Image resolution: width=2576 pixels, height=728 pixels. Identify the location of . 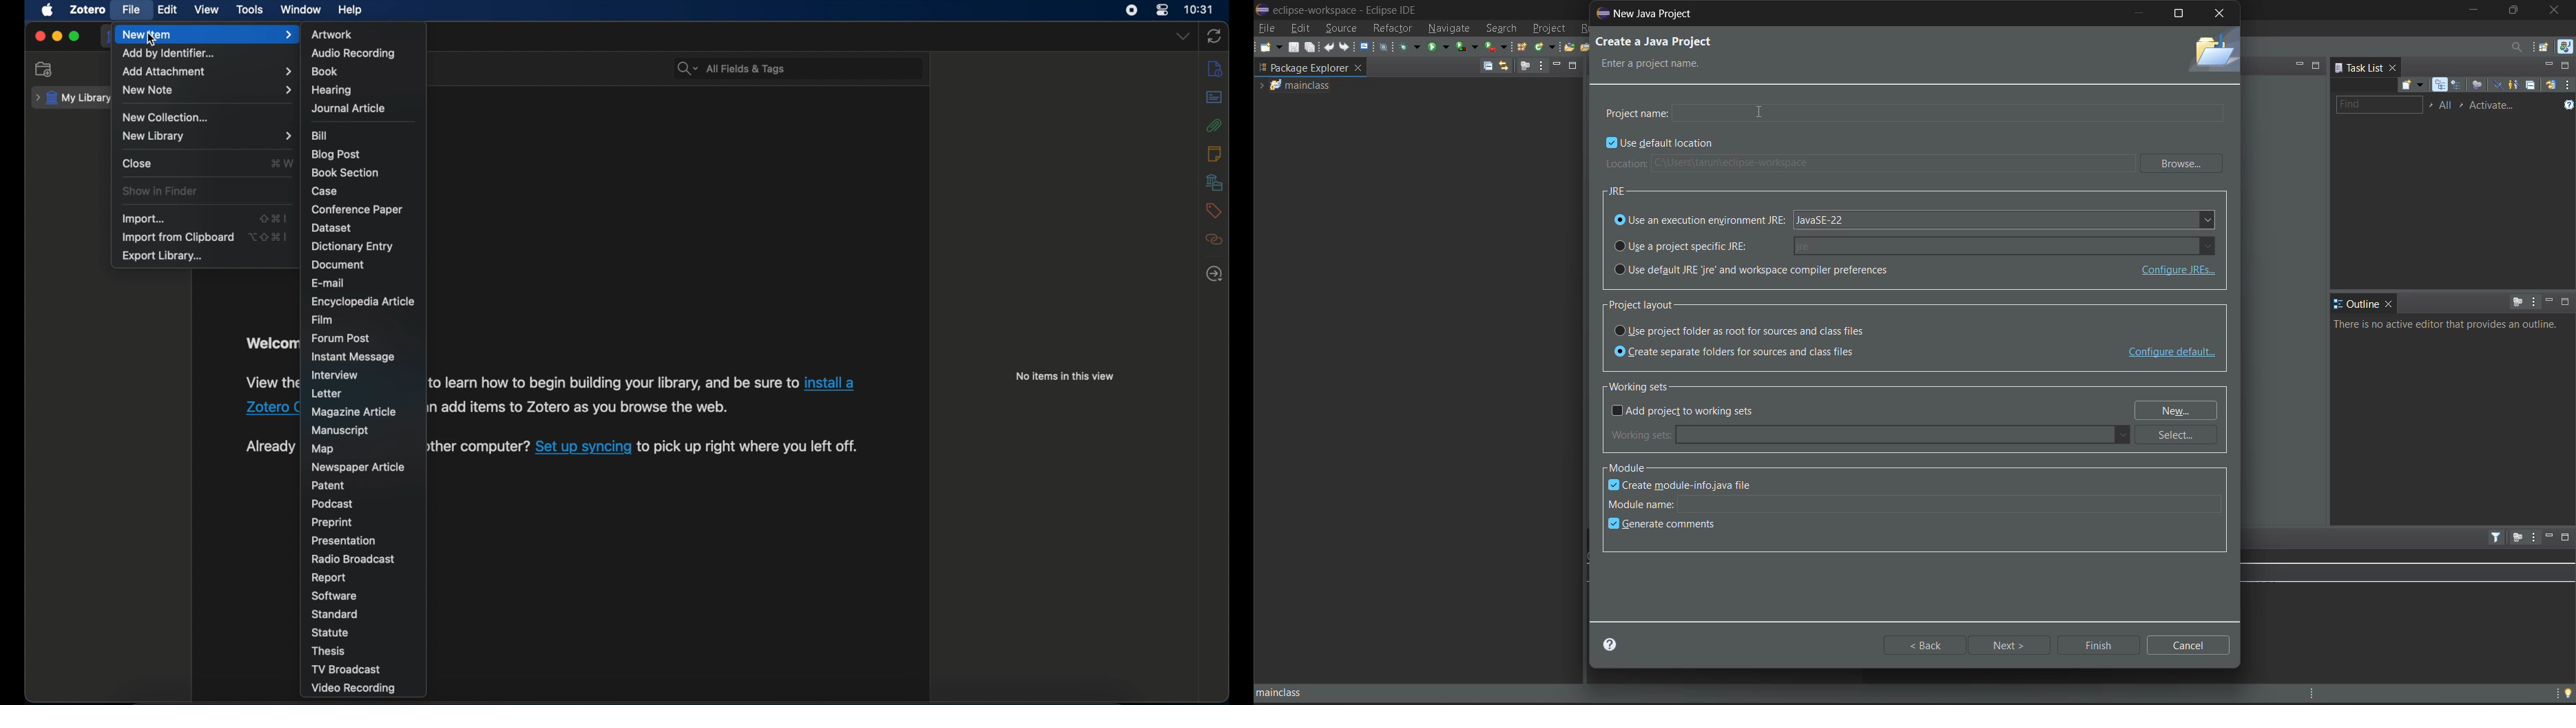
(273, 382).